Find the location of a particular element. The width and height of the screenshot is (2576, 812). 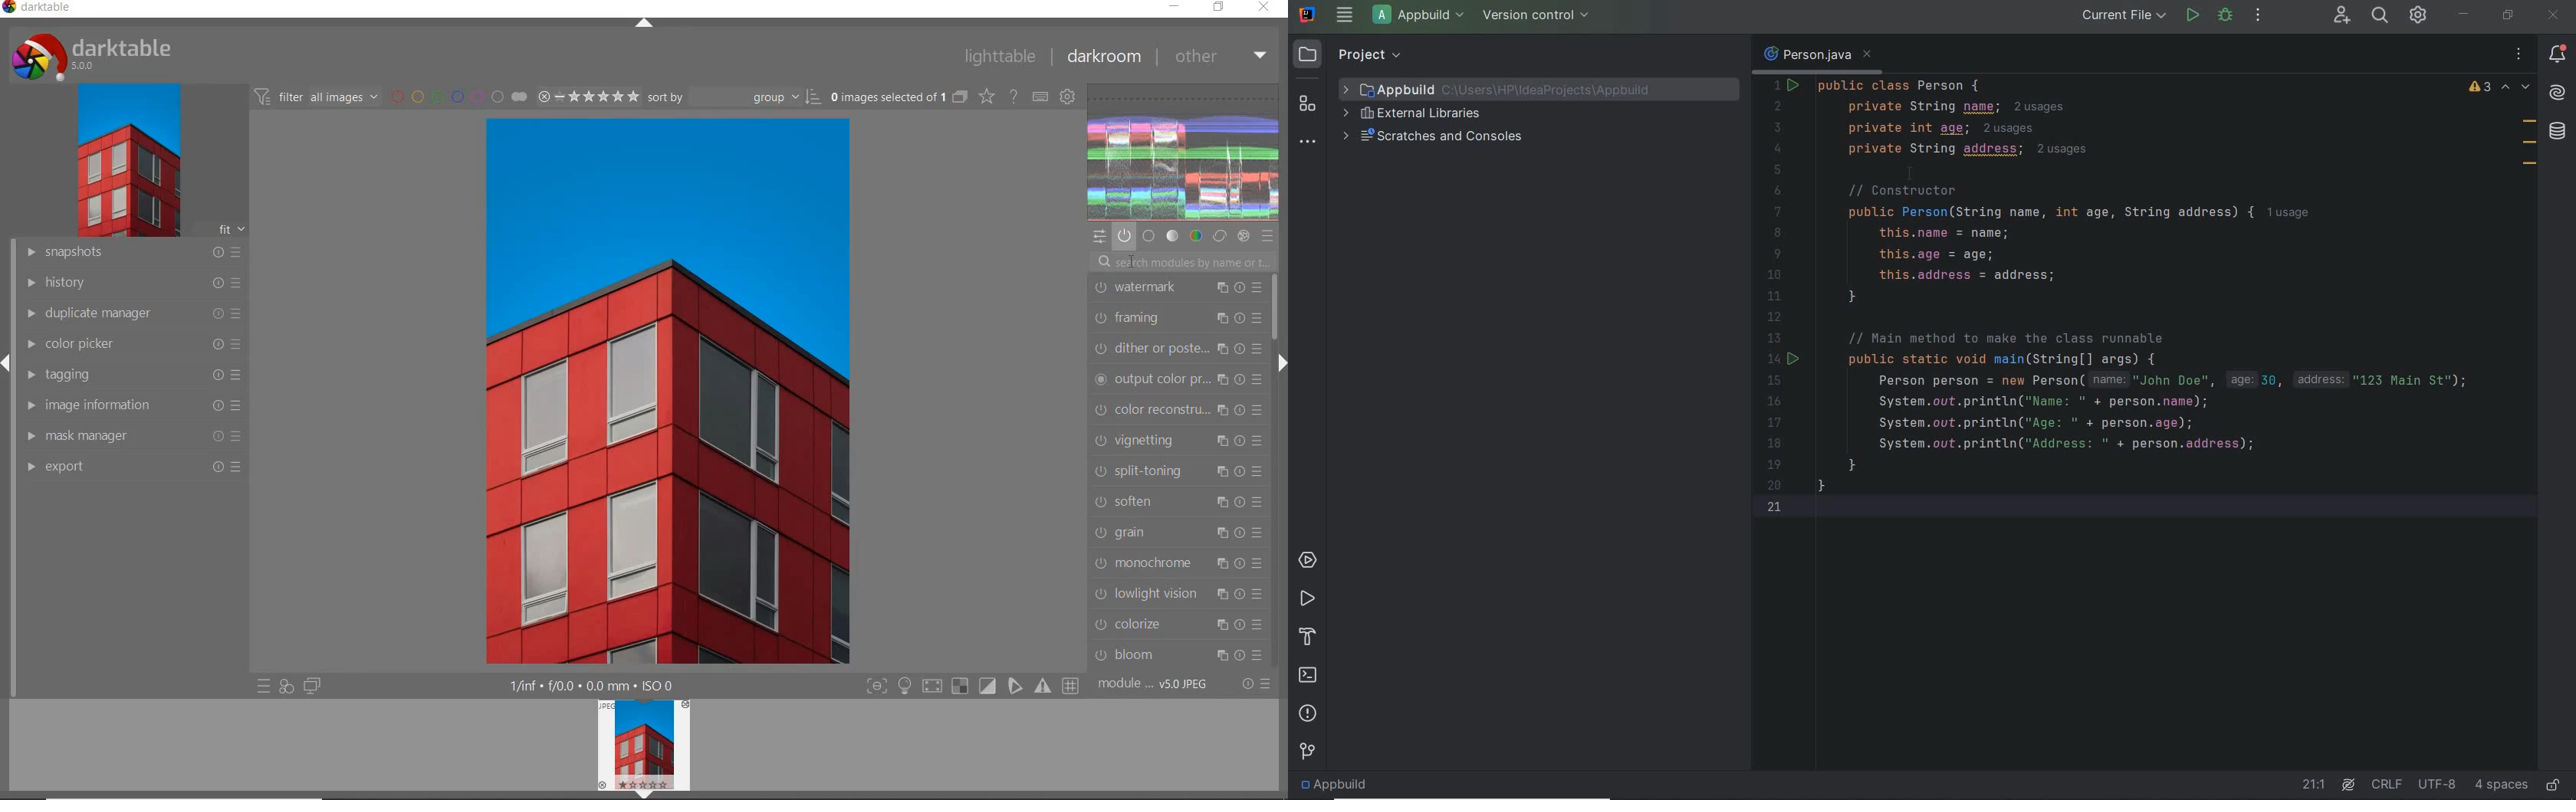

code with me is located at coordinates (2339, 16).